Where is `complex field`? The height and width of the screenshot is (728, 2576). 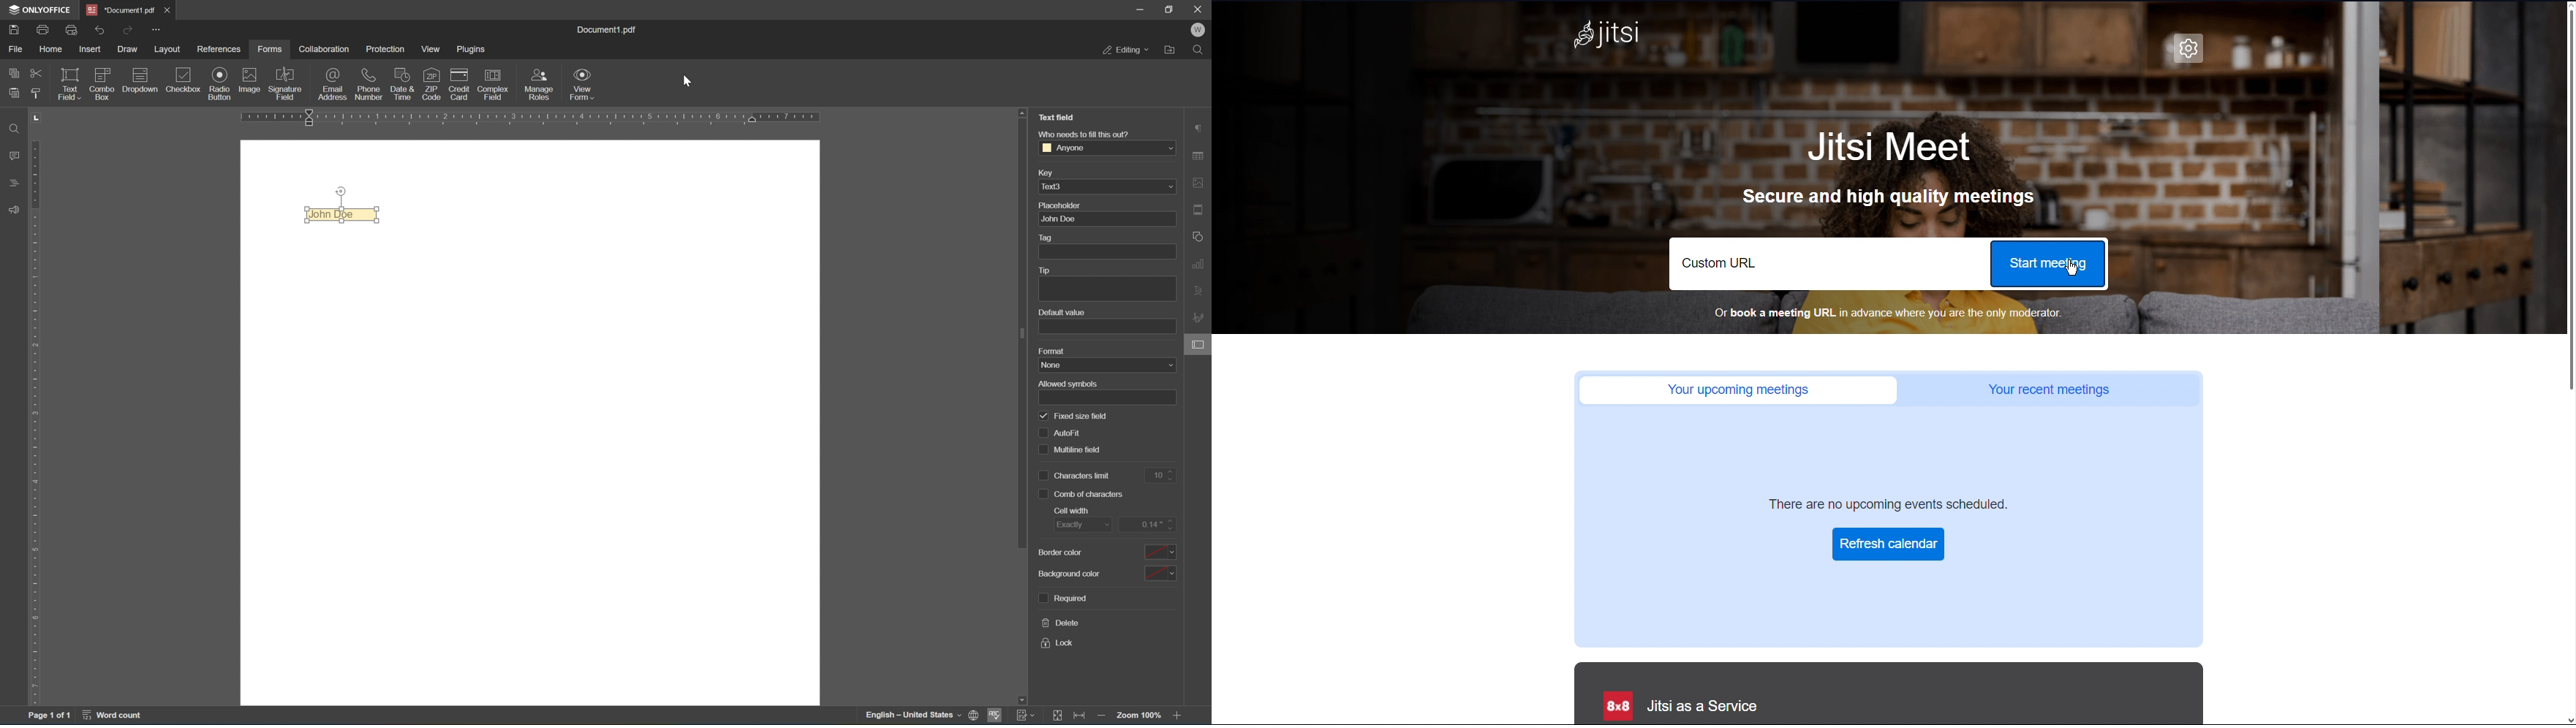 complex field is located at coordinates (499, 84).